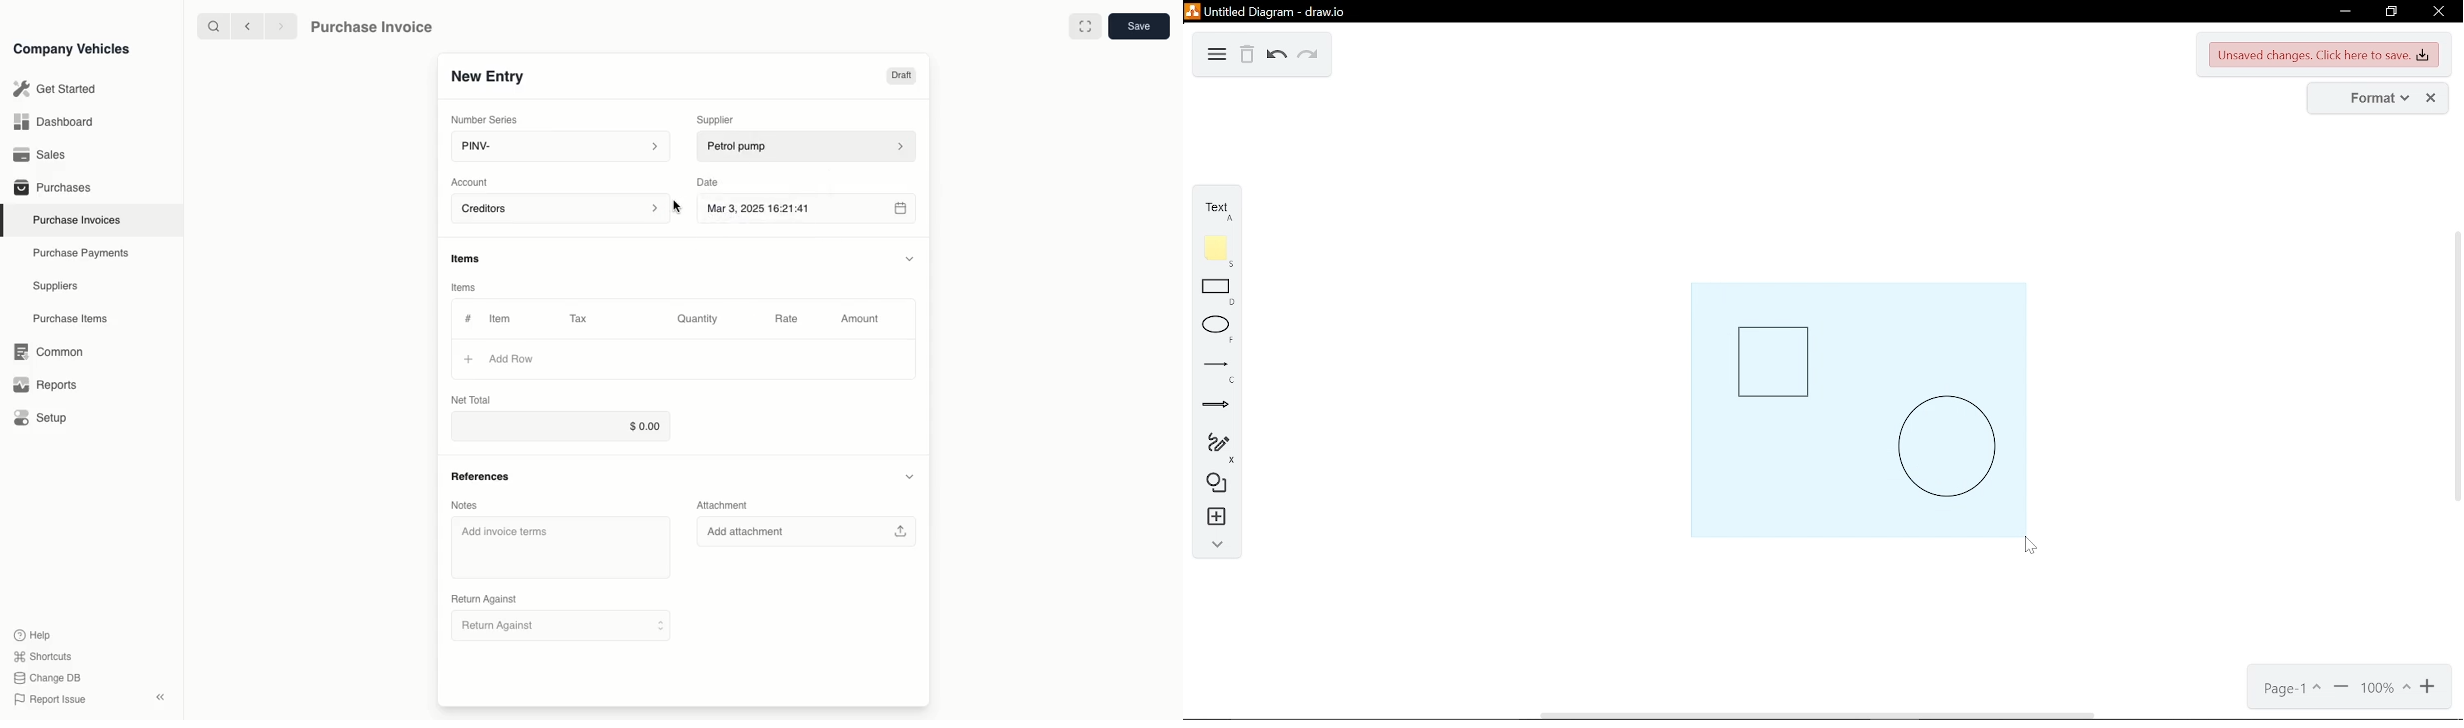  Describe the element at coordinates (1248, 57) in the screenshot. I see `delete` at that location.